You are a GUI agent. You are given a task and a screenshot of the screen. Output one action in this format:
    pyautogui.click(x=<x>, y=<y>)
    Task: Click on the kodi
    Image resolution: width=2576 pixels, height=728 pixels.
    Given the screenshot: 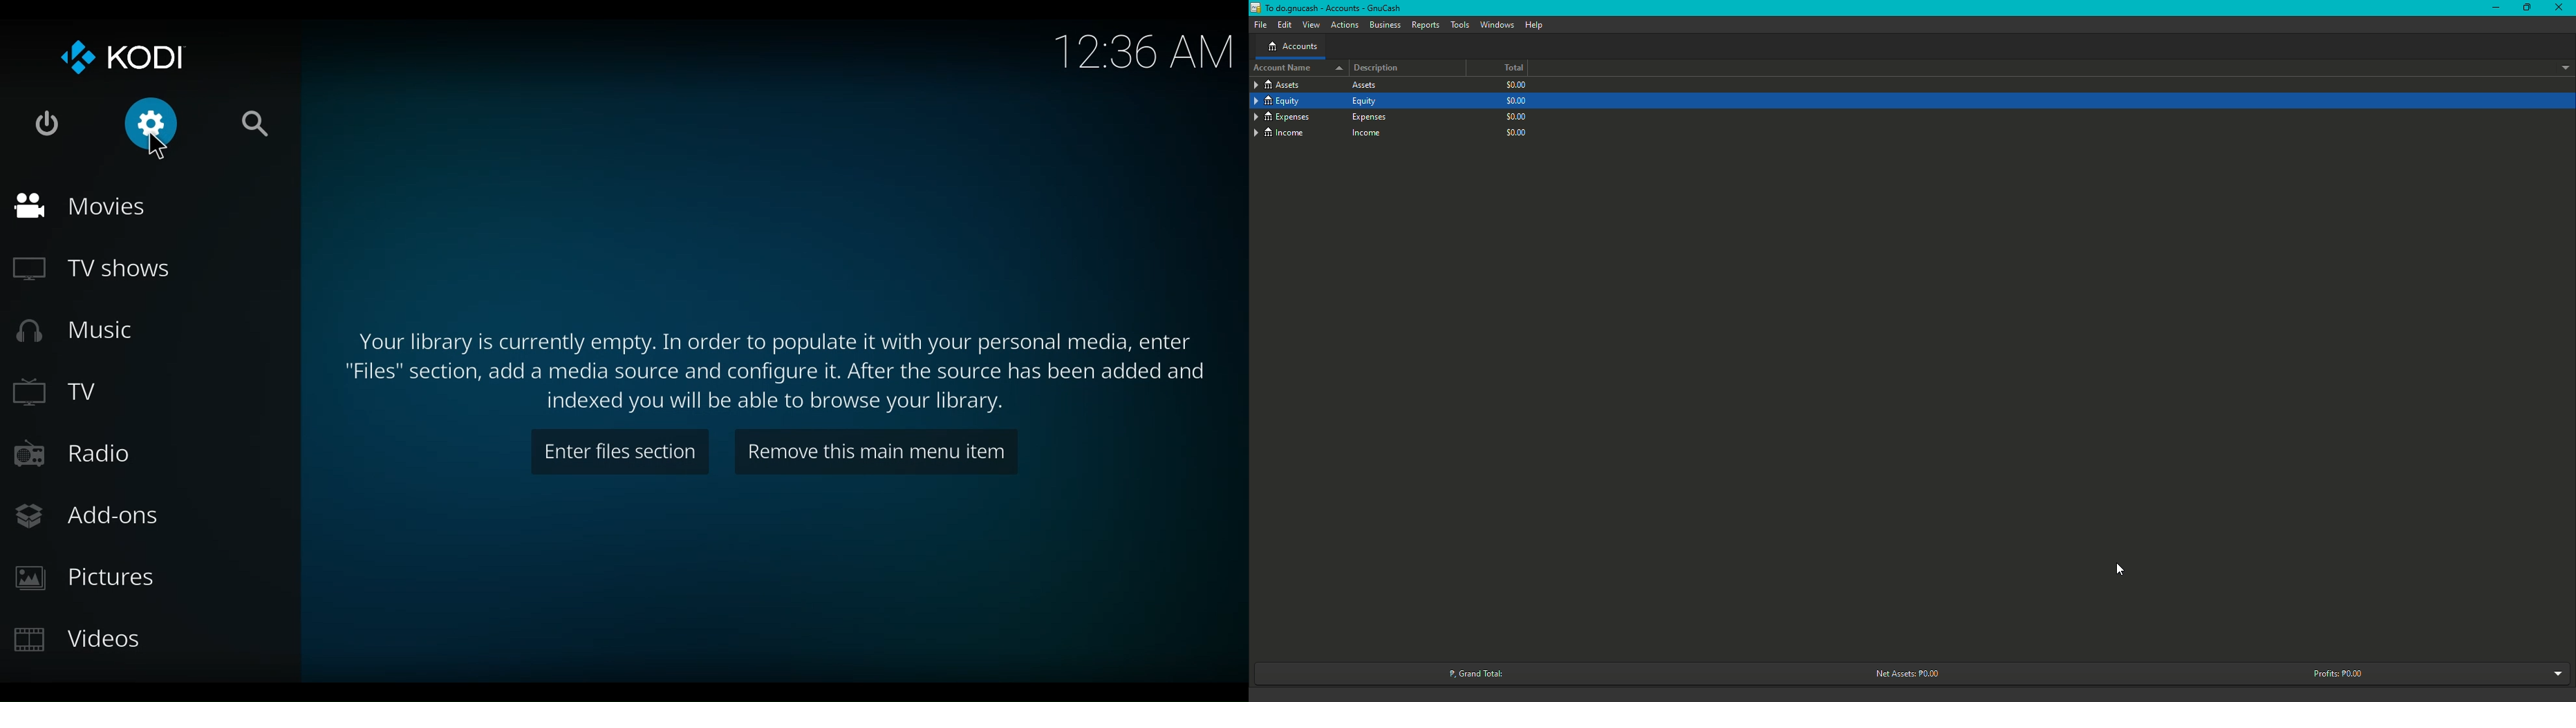 What is the action you would take?
    pyautogui.click(x=116, y=58)
    